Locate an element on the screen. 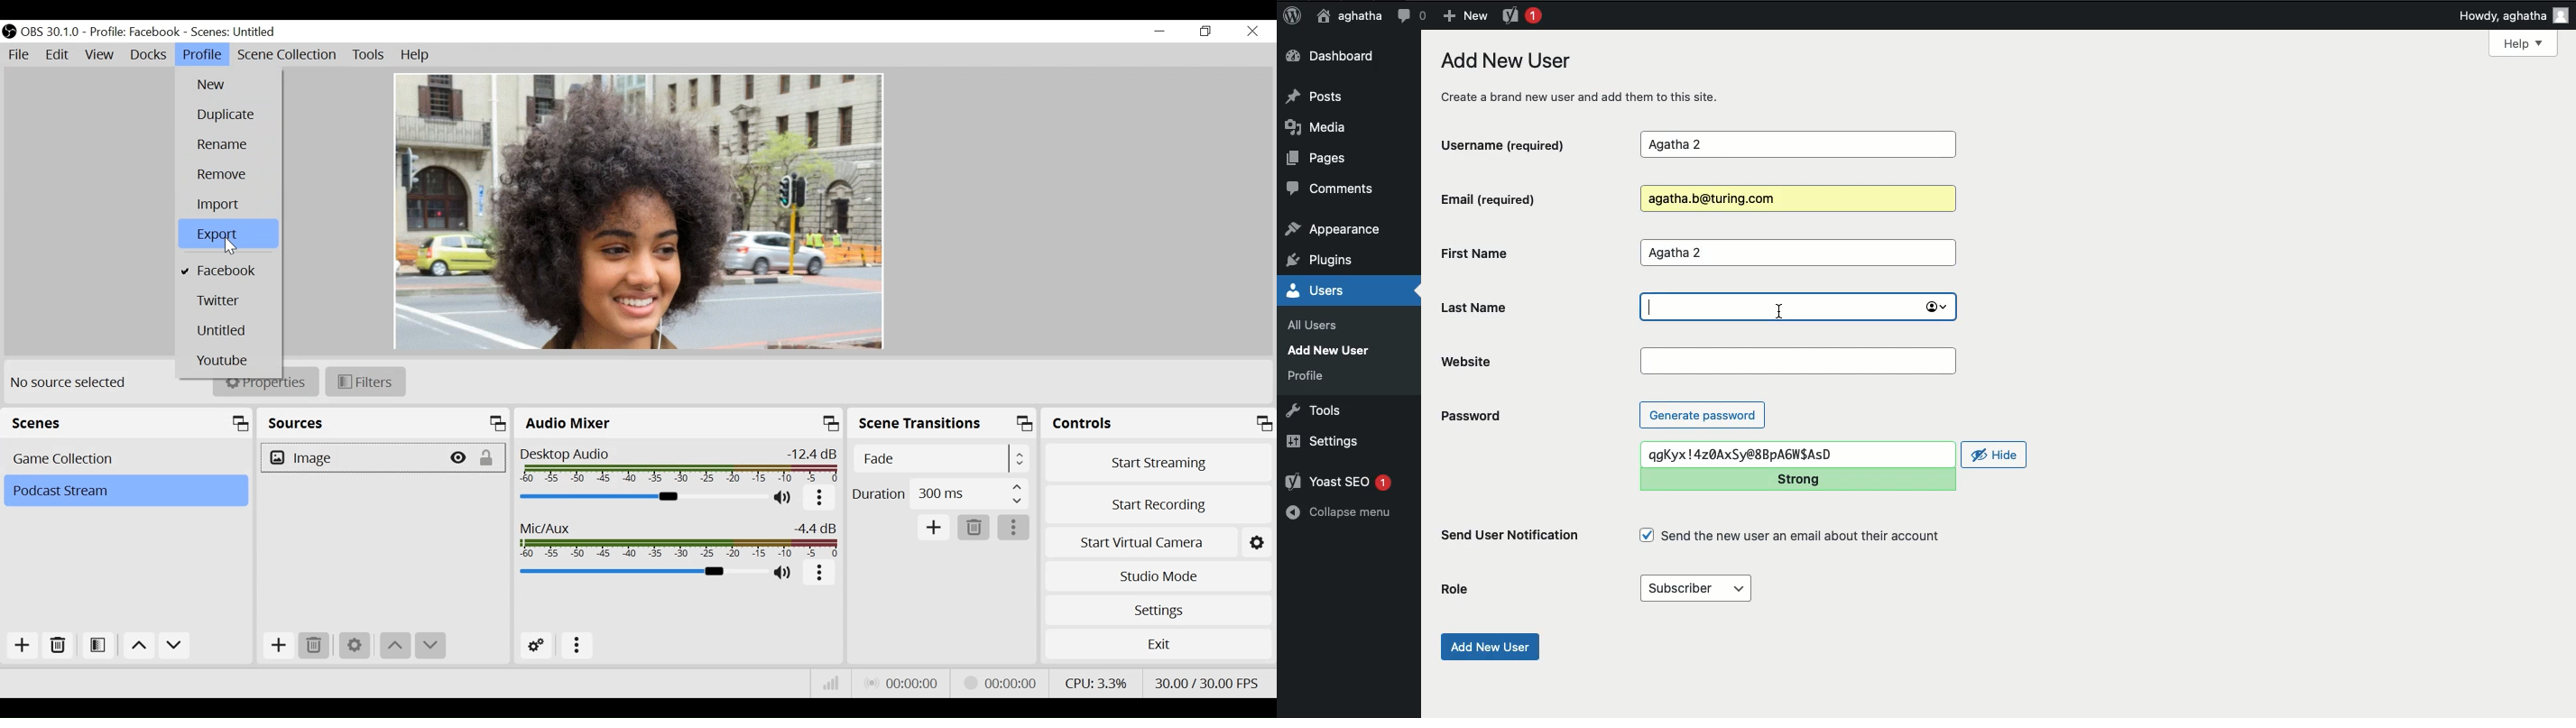 This screenshot has height=728, width=2576. Add new user is located at coordinates (1488, 647).